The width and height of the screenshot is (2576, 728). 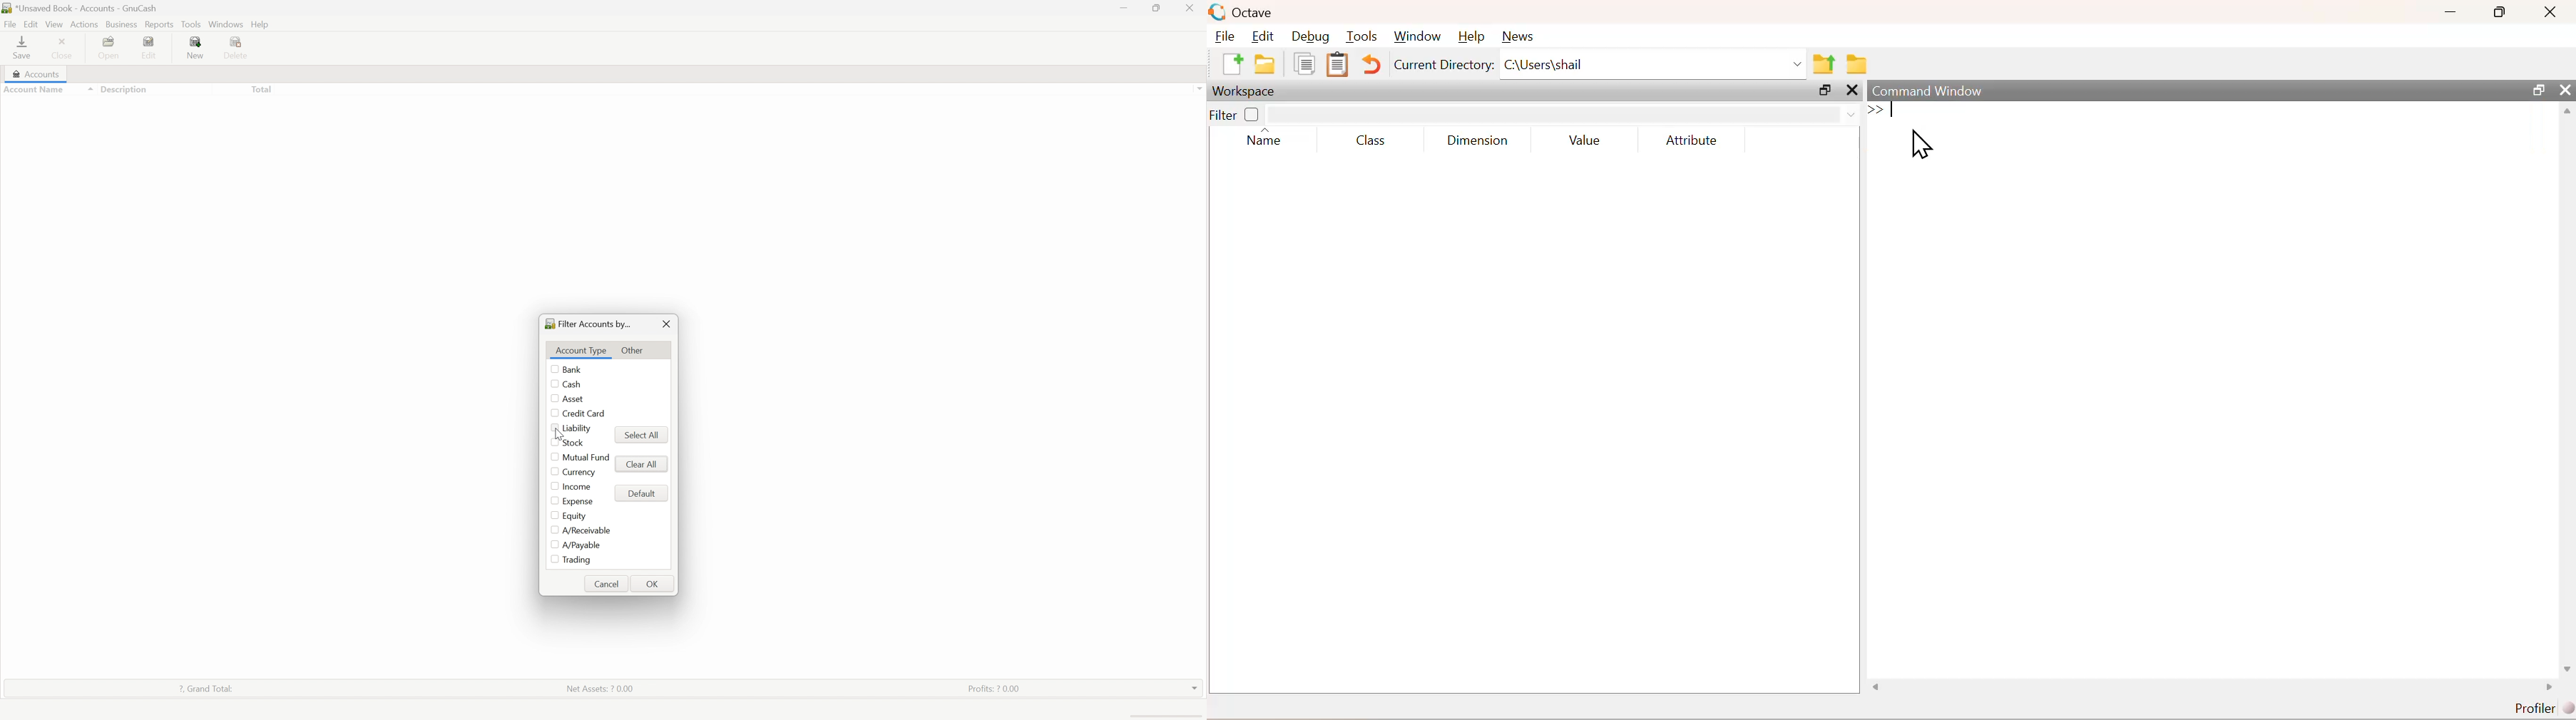 What do you see at coordinates (586, 458) in the screenshot?
I see `Mutual fund` at bounding box center [586, 458].